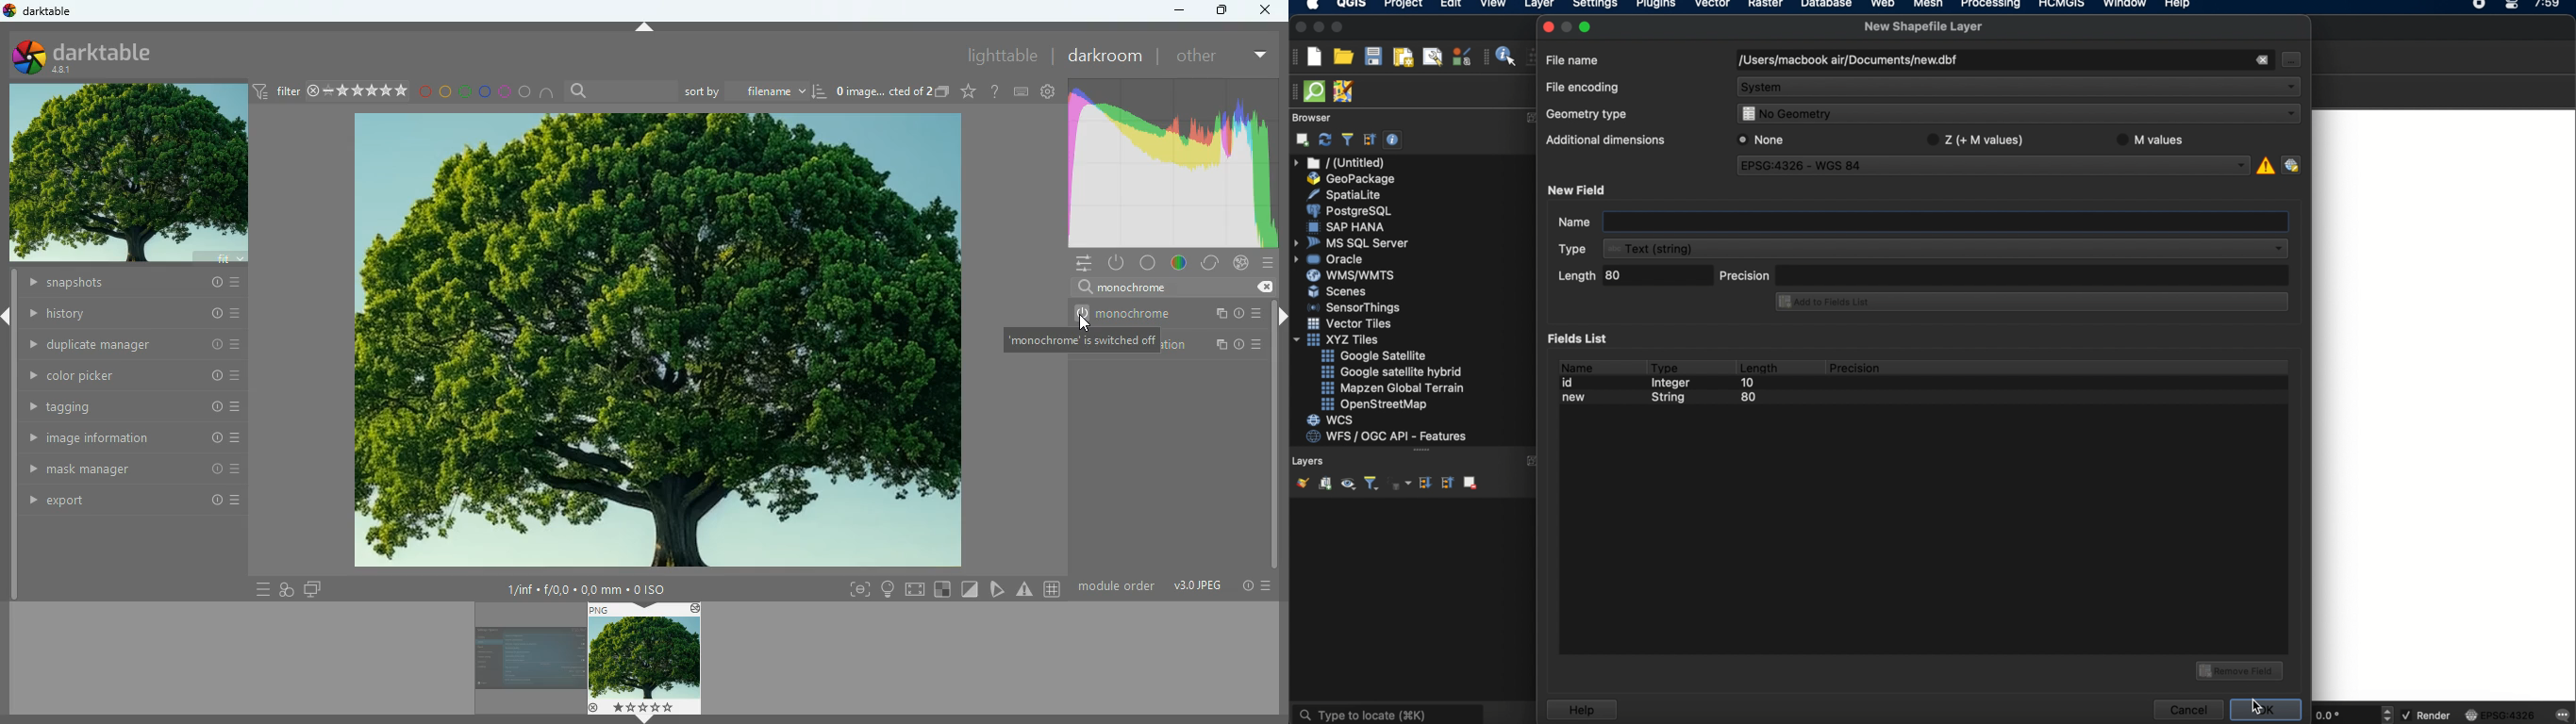 The image size is (2576, 728). I want to click on favorite, so click(967, 93).